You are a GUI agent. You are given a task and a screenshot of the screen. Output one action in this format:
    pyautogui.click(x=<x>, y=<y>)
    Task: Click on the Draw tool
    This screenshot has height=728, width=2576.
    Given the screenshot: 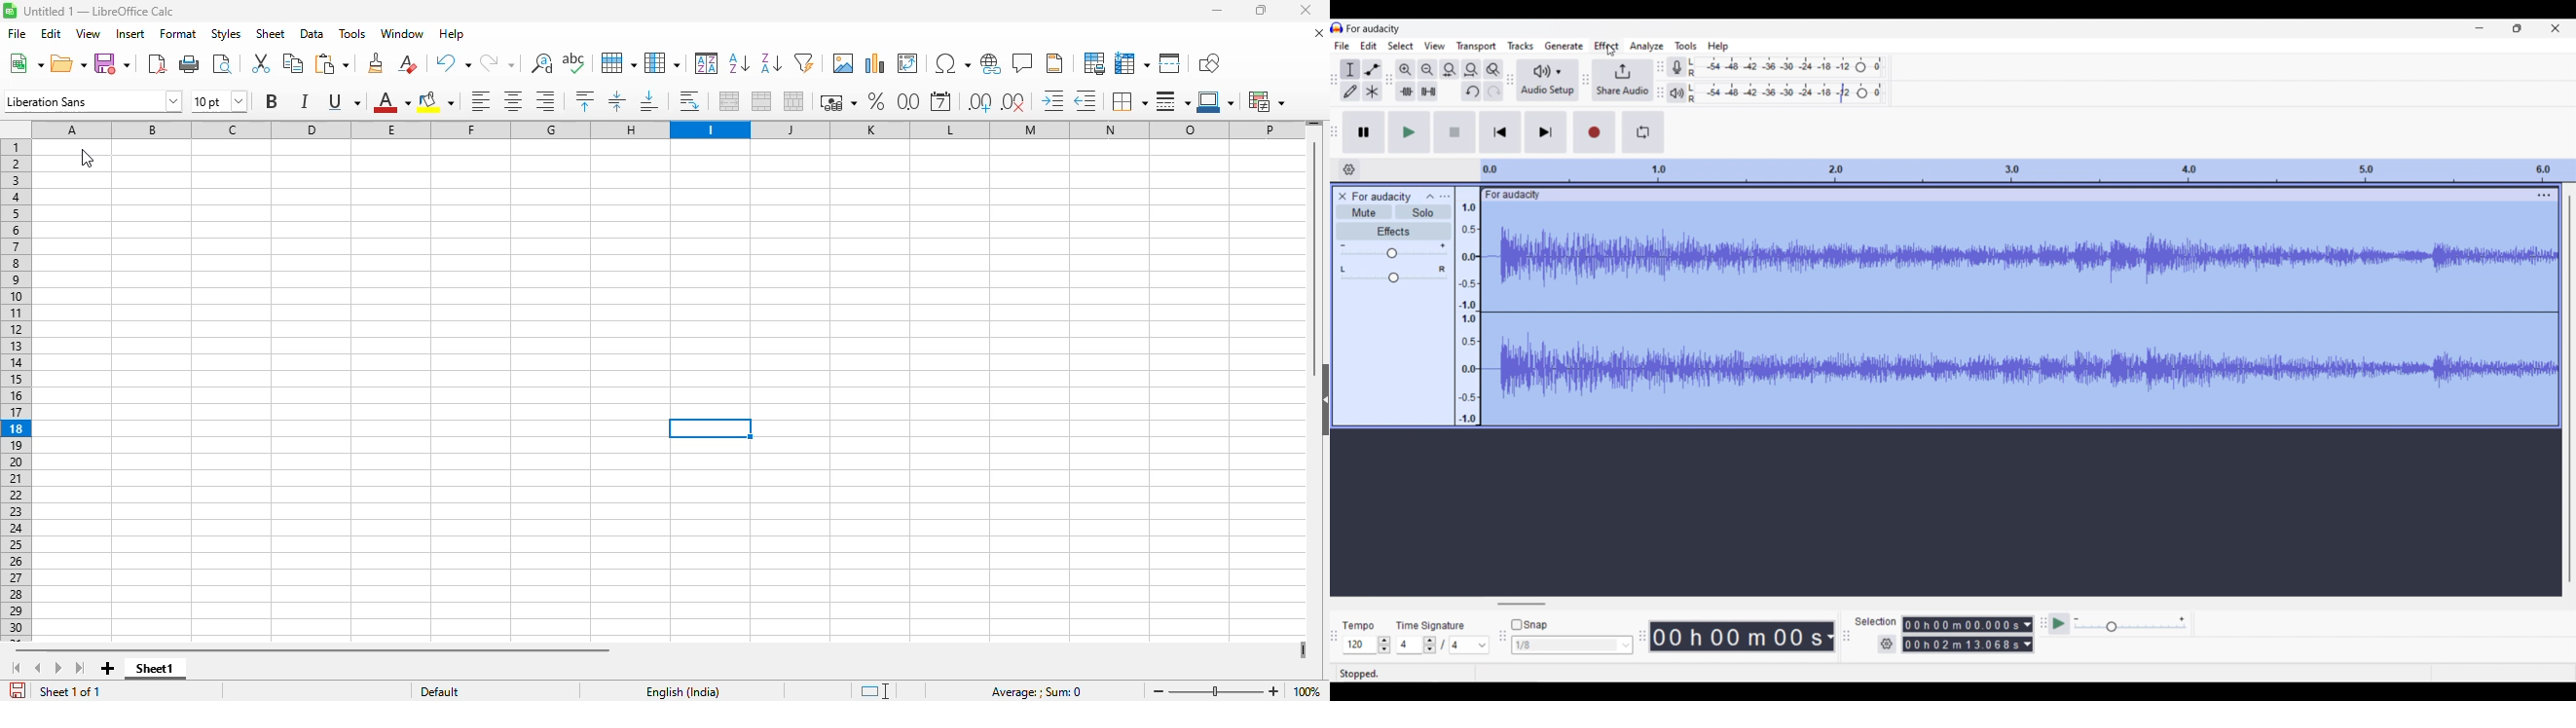 What is the action you would take?
    pyautogui.click(x=1350, y=92)
    